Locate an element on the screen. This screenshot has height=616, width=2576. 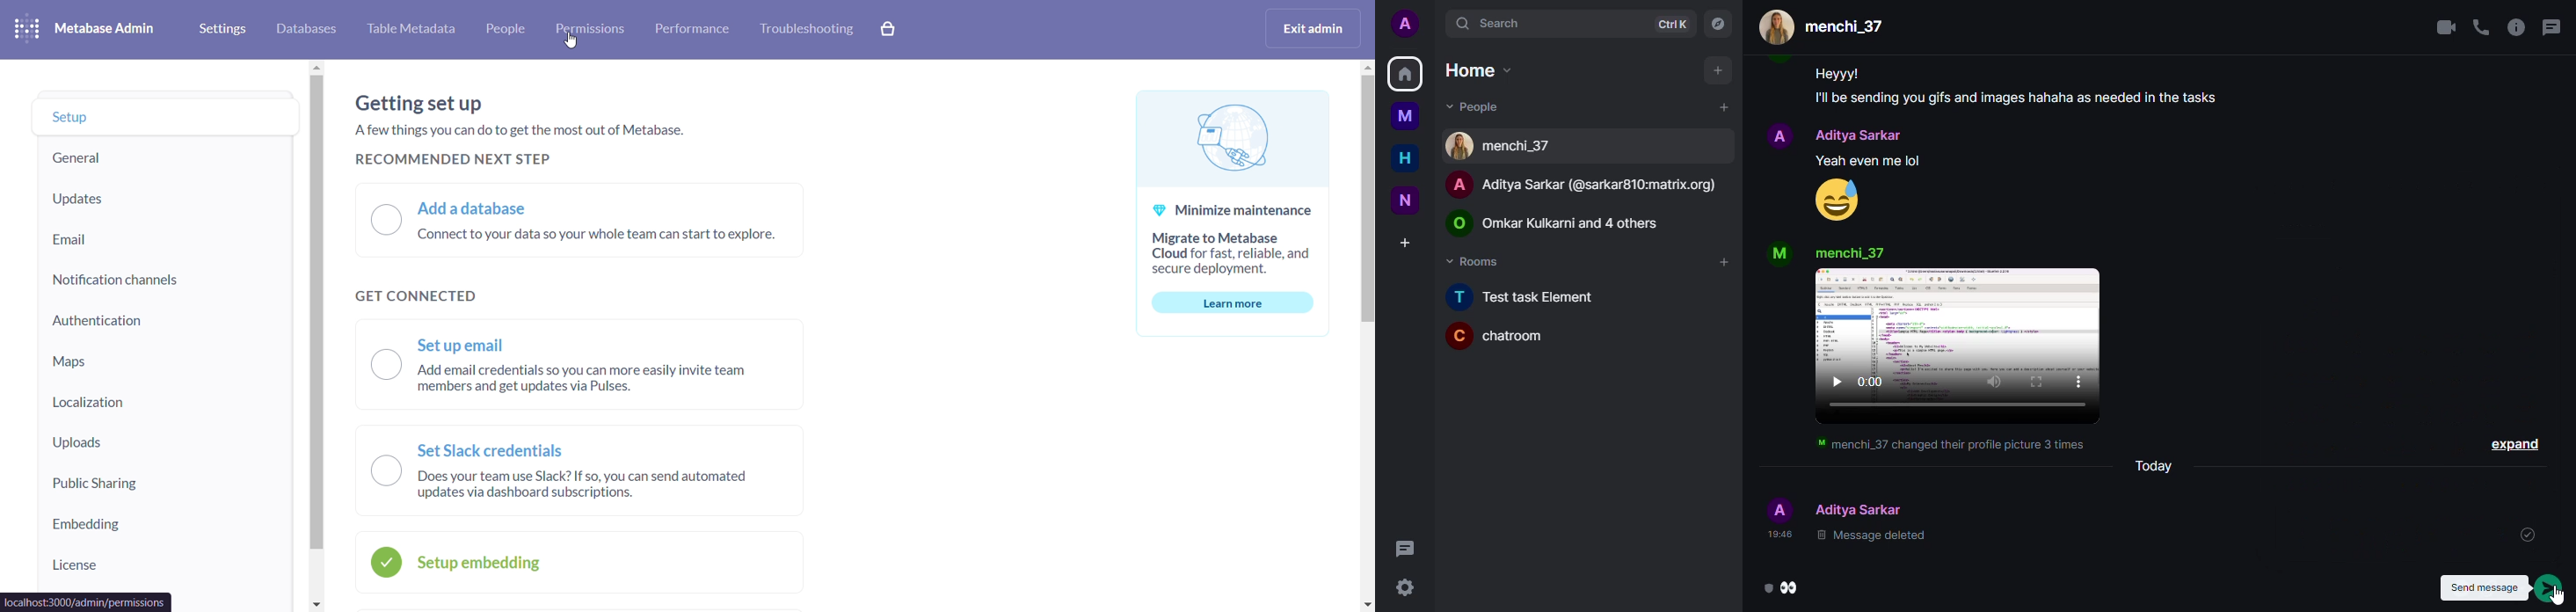
contact is located at coordinates (1504, 146).